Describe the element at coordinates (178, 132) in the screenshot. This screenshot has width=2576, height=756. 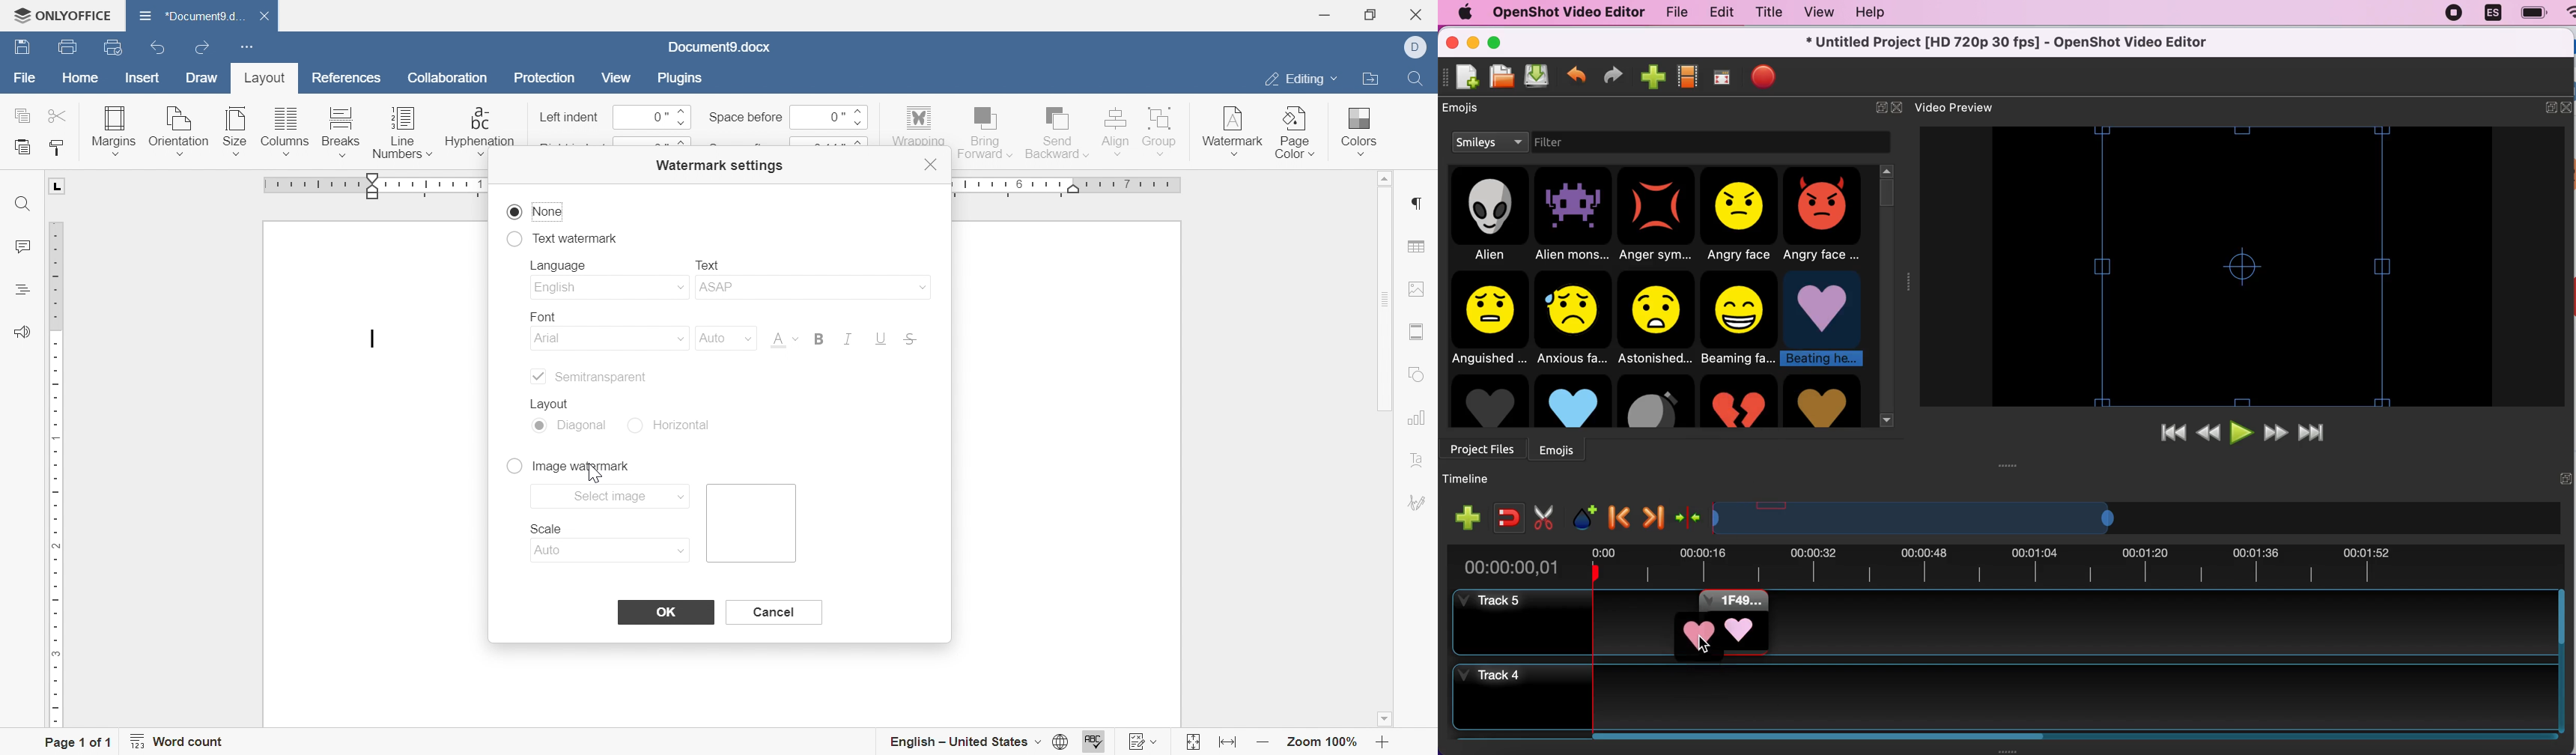
I see `orientation` at that location.